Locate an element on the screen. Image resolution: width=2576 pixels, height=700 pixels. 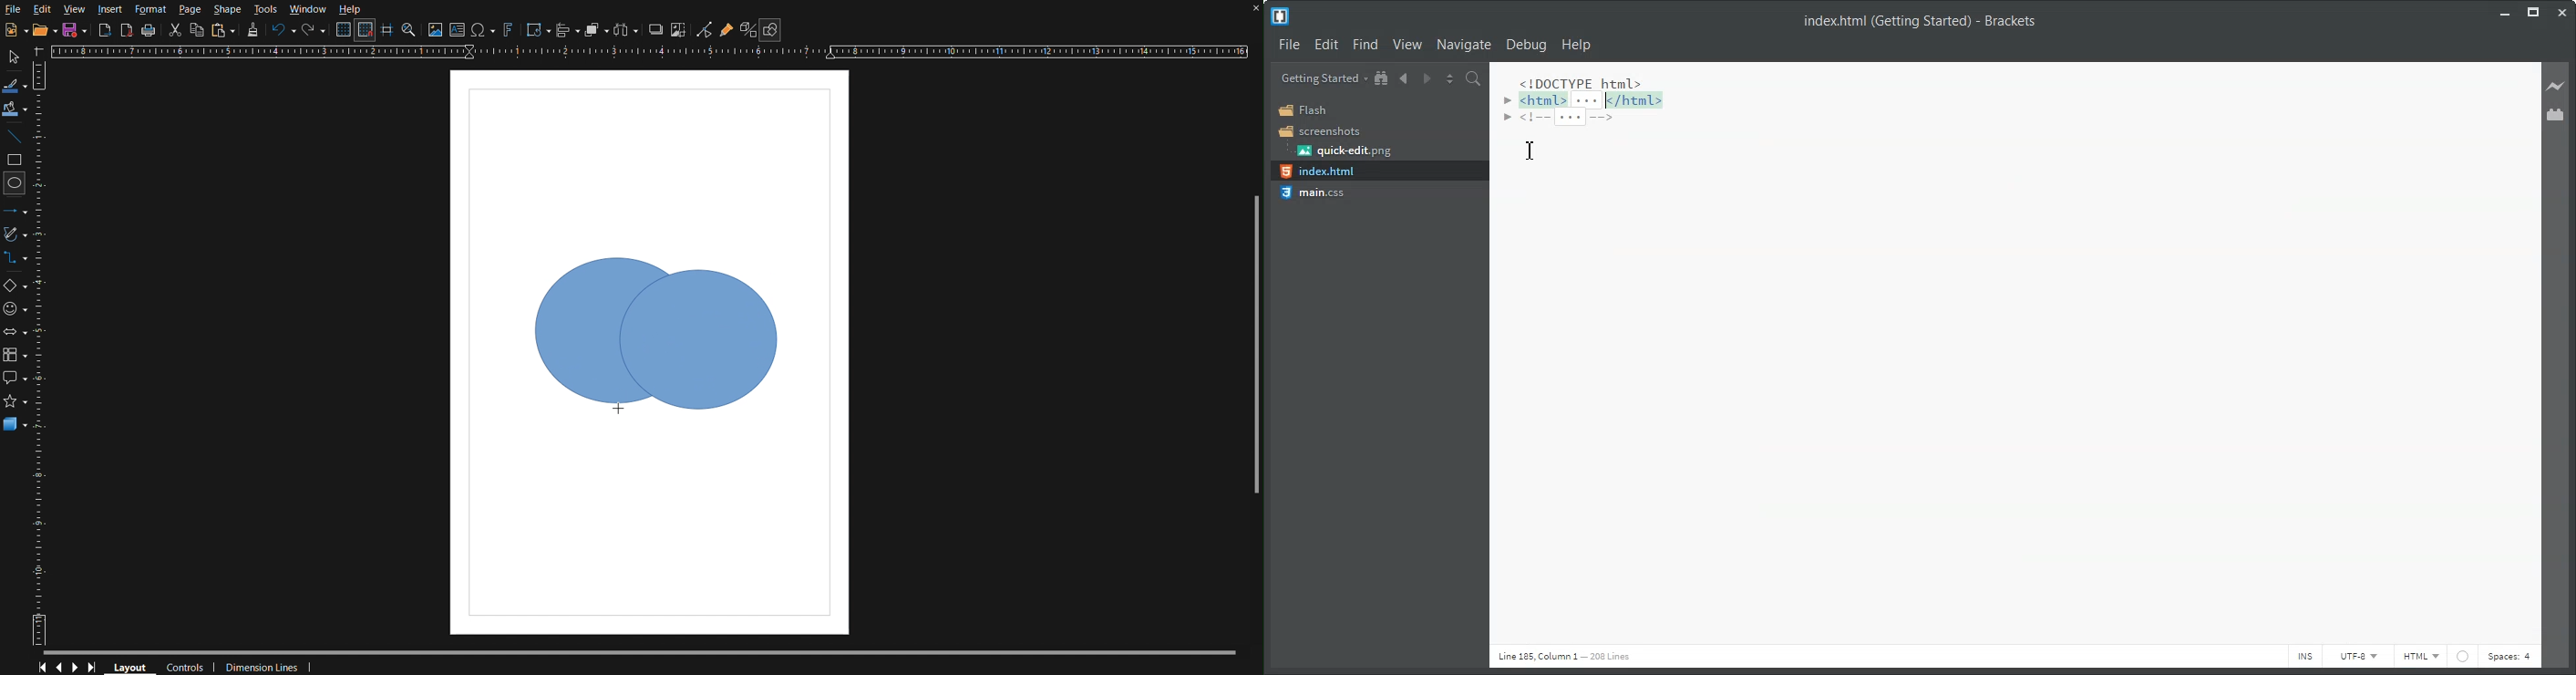
Zoom and Pan is located at coordinates (409, 32).